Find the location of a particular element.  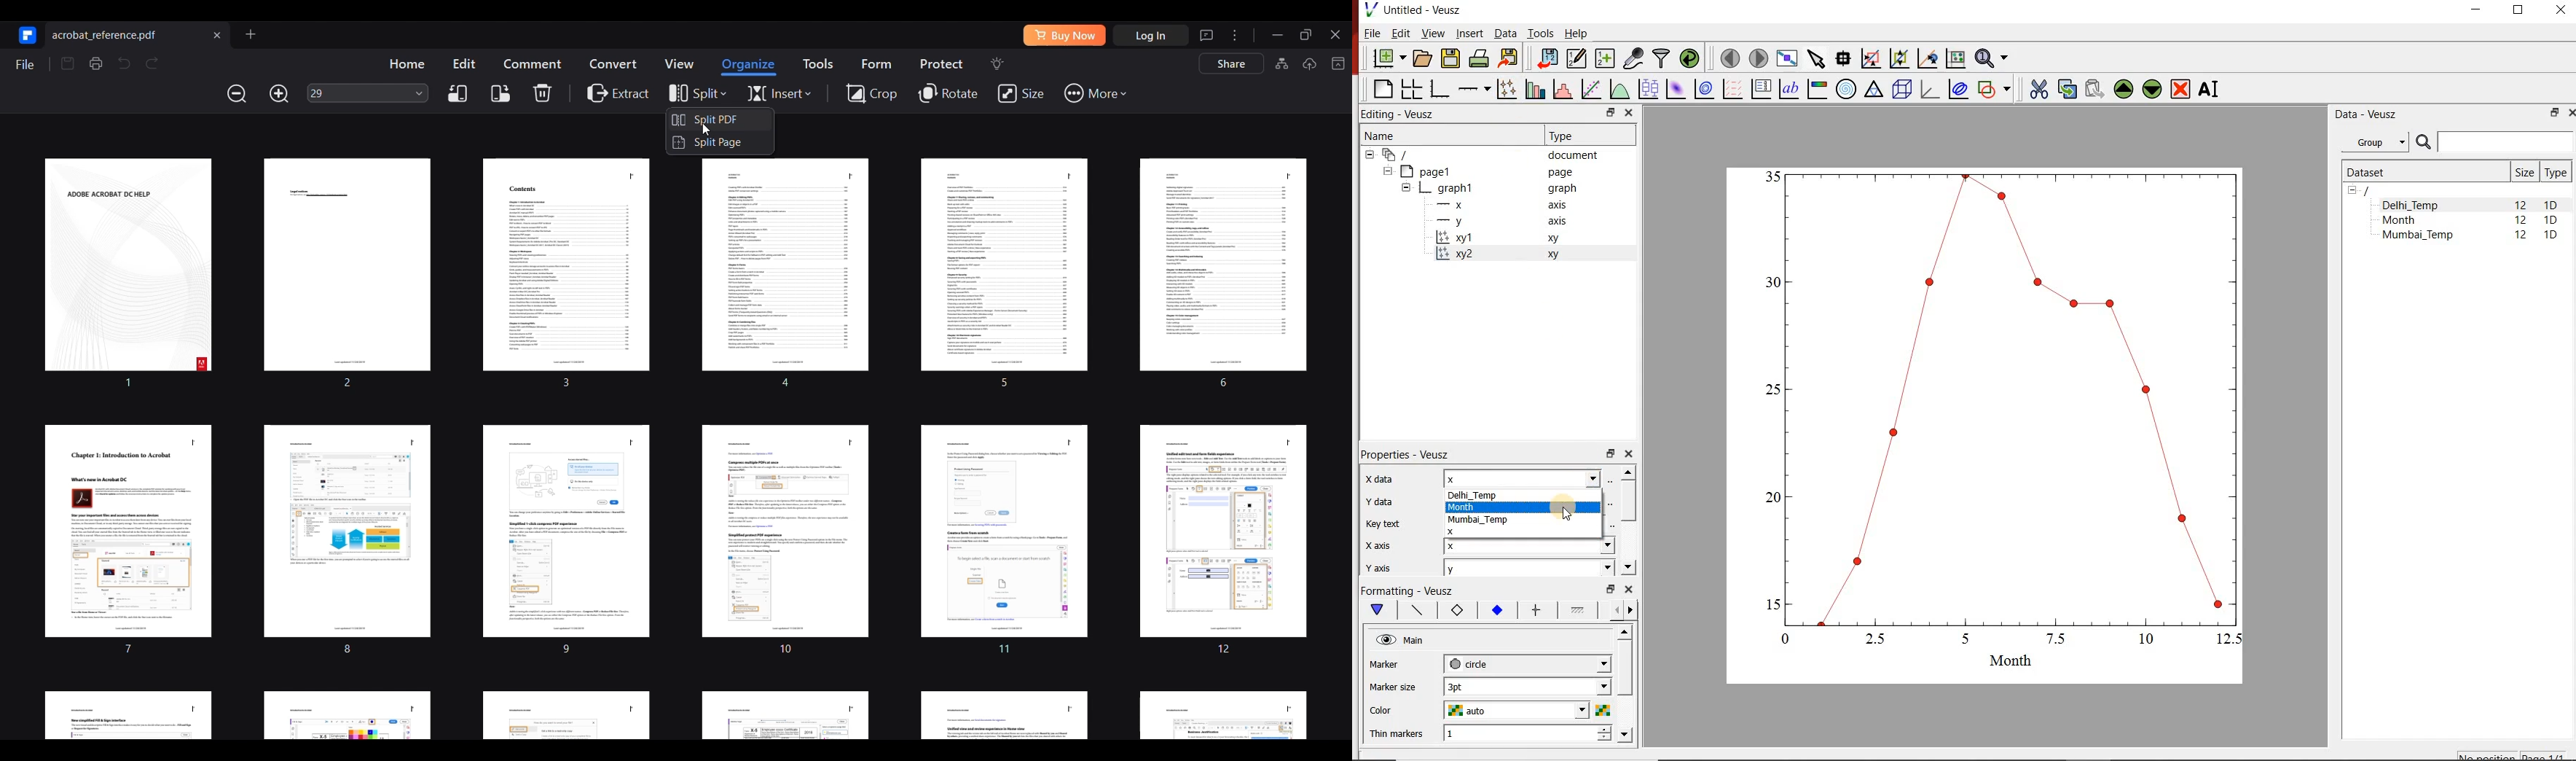

scrollbar is located at coordinates (1626, 686).